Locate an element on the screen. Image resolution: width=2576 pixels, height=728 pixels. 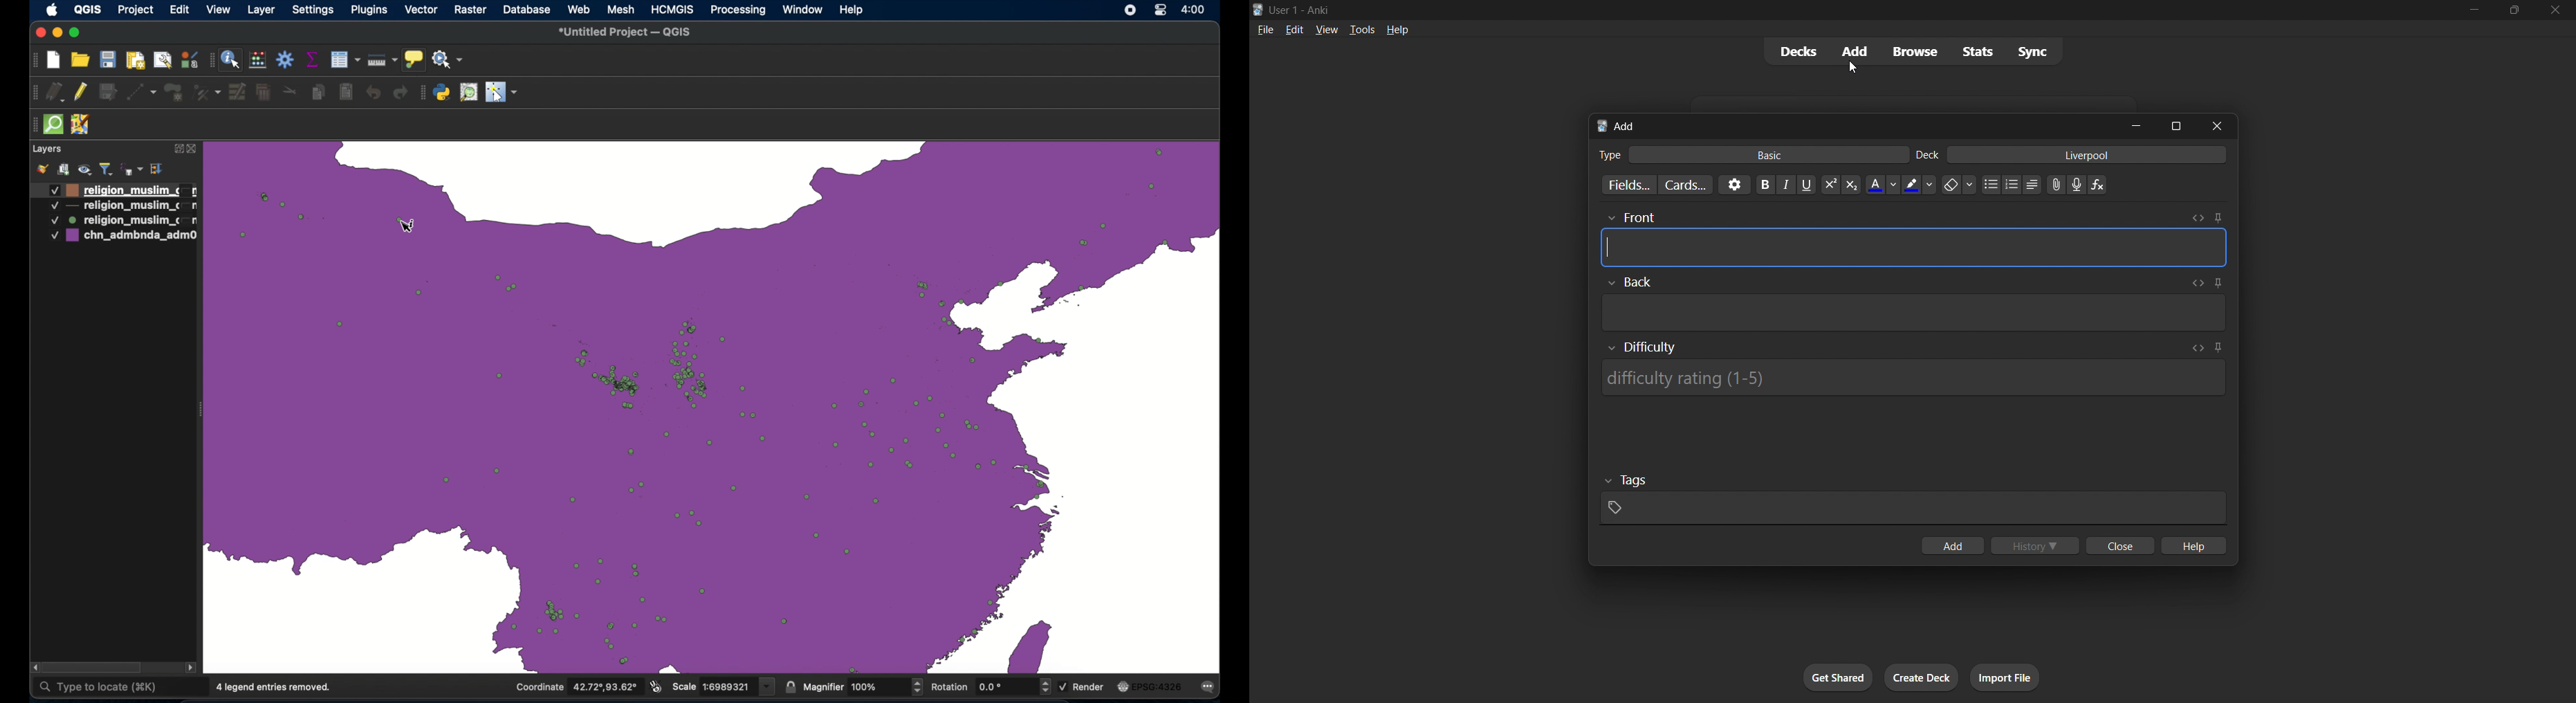
view is located at coordinates (1325, 29).